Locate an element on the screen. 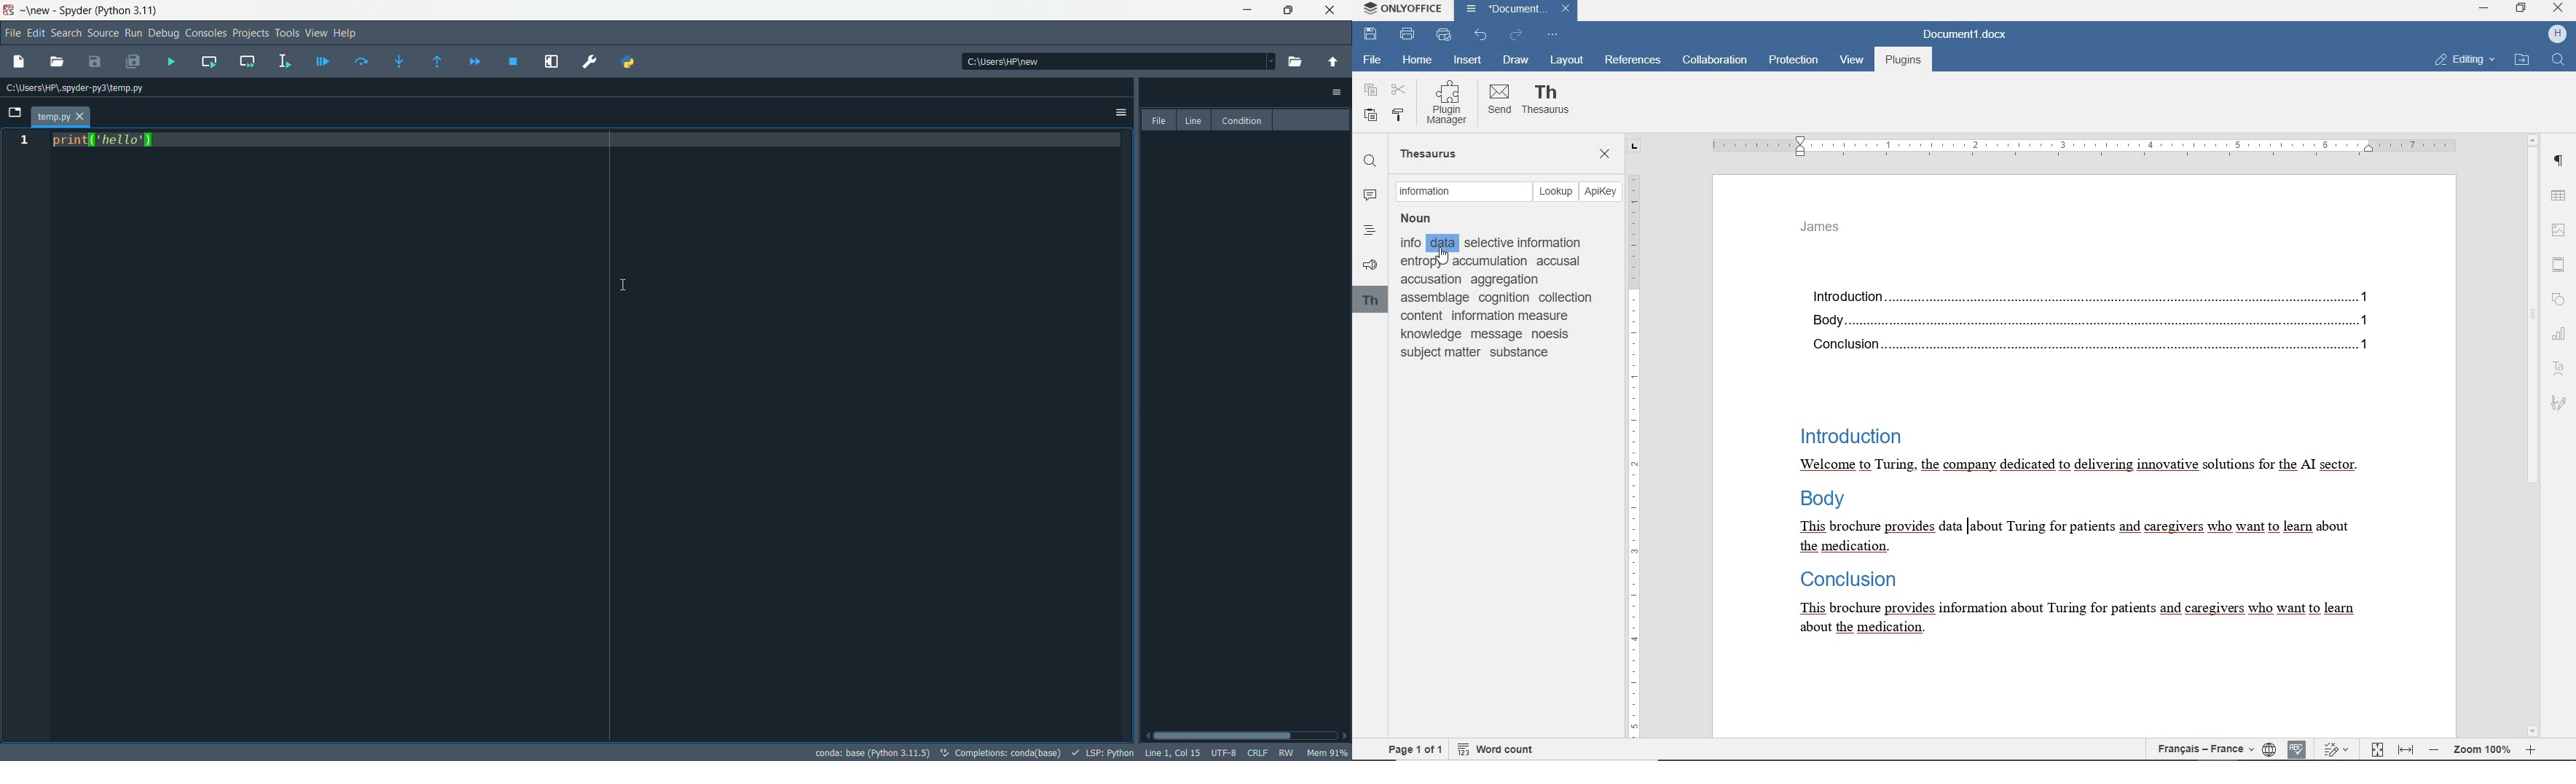 Image resolution: width=2576 pixels, height=784 pixels. line number 1 is located at coordinates (23, 141).